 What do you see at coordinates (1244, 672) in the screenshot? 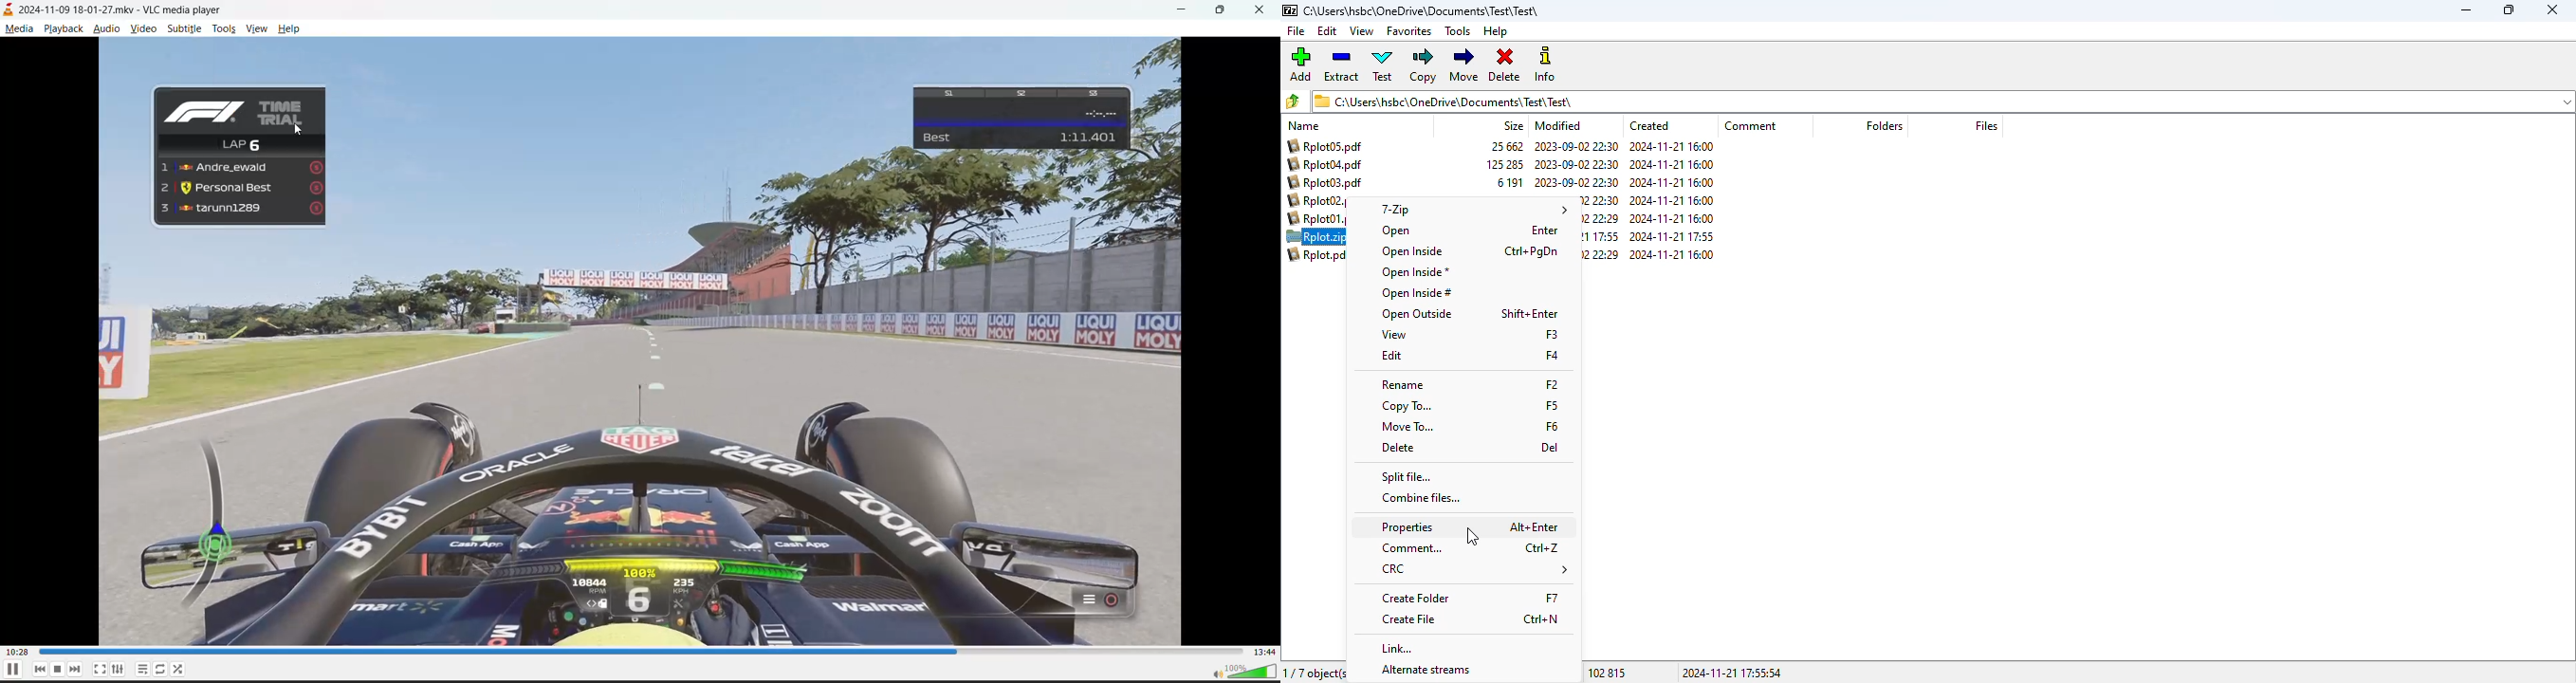
I see `volume` at bounding box center [1244, 672].